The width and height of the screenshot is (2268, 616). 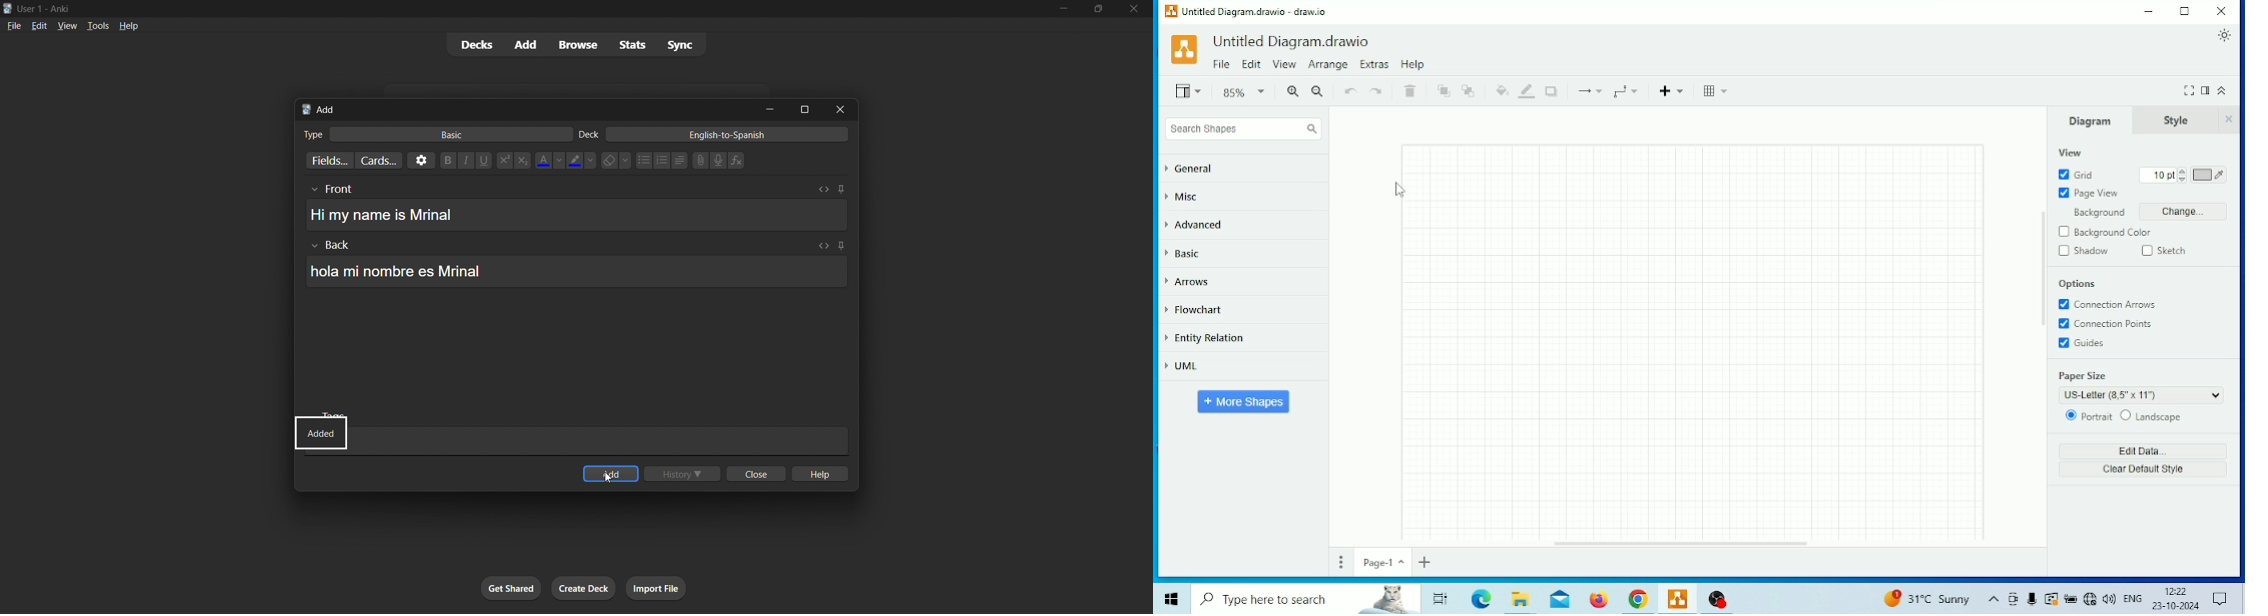 What do you see at coordinates (1638, 600) in the screenshot?
I see `Google Chrome` at bounding box center [1638, 600].